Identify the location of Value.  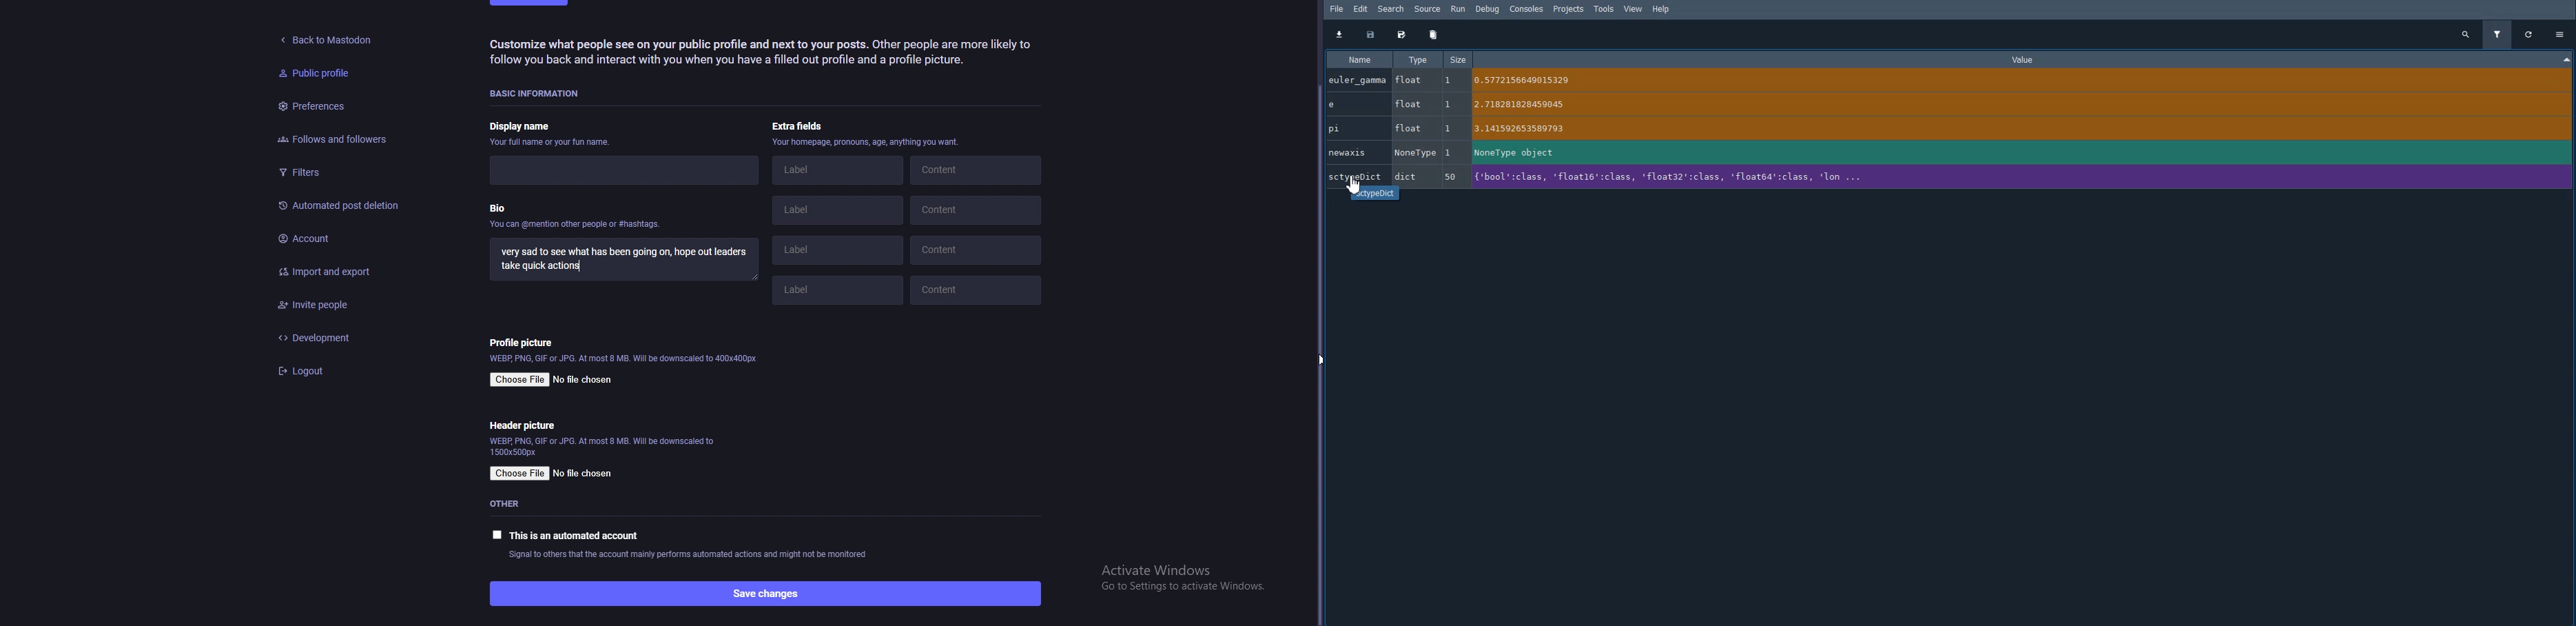
(2025, 59).